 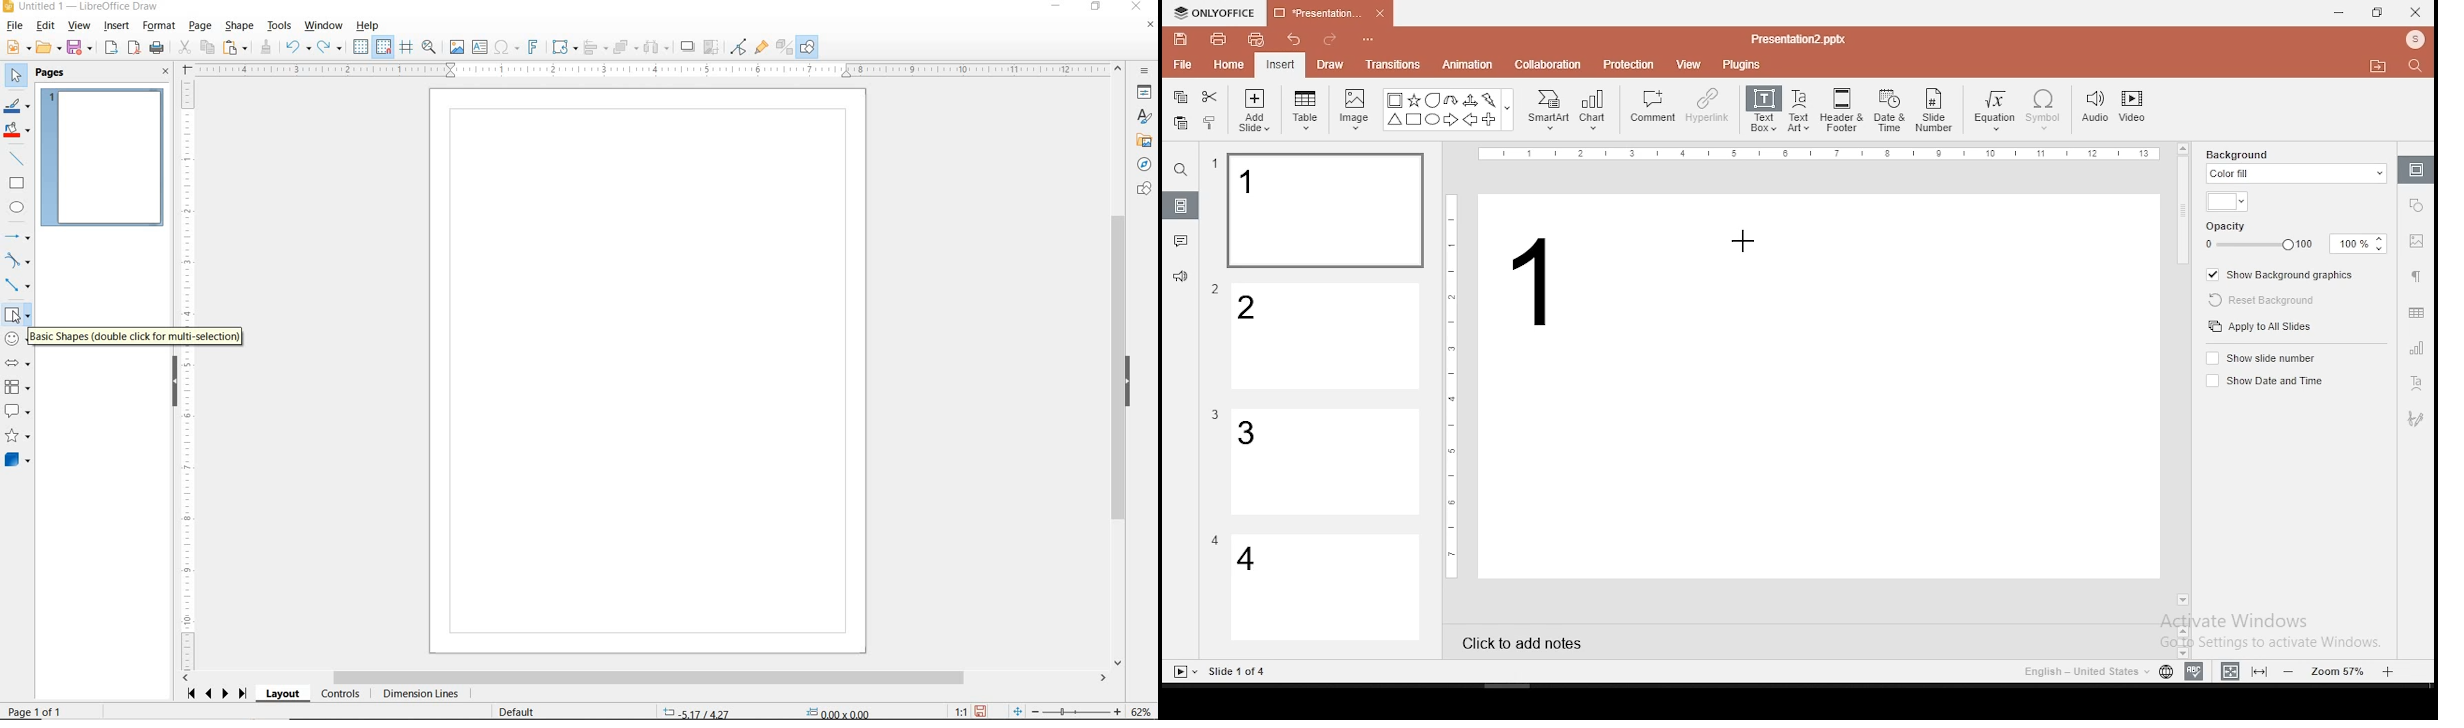 I want to click on HELP, so click(x=371, y=26).